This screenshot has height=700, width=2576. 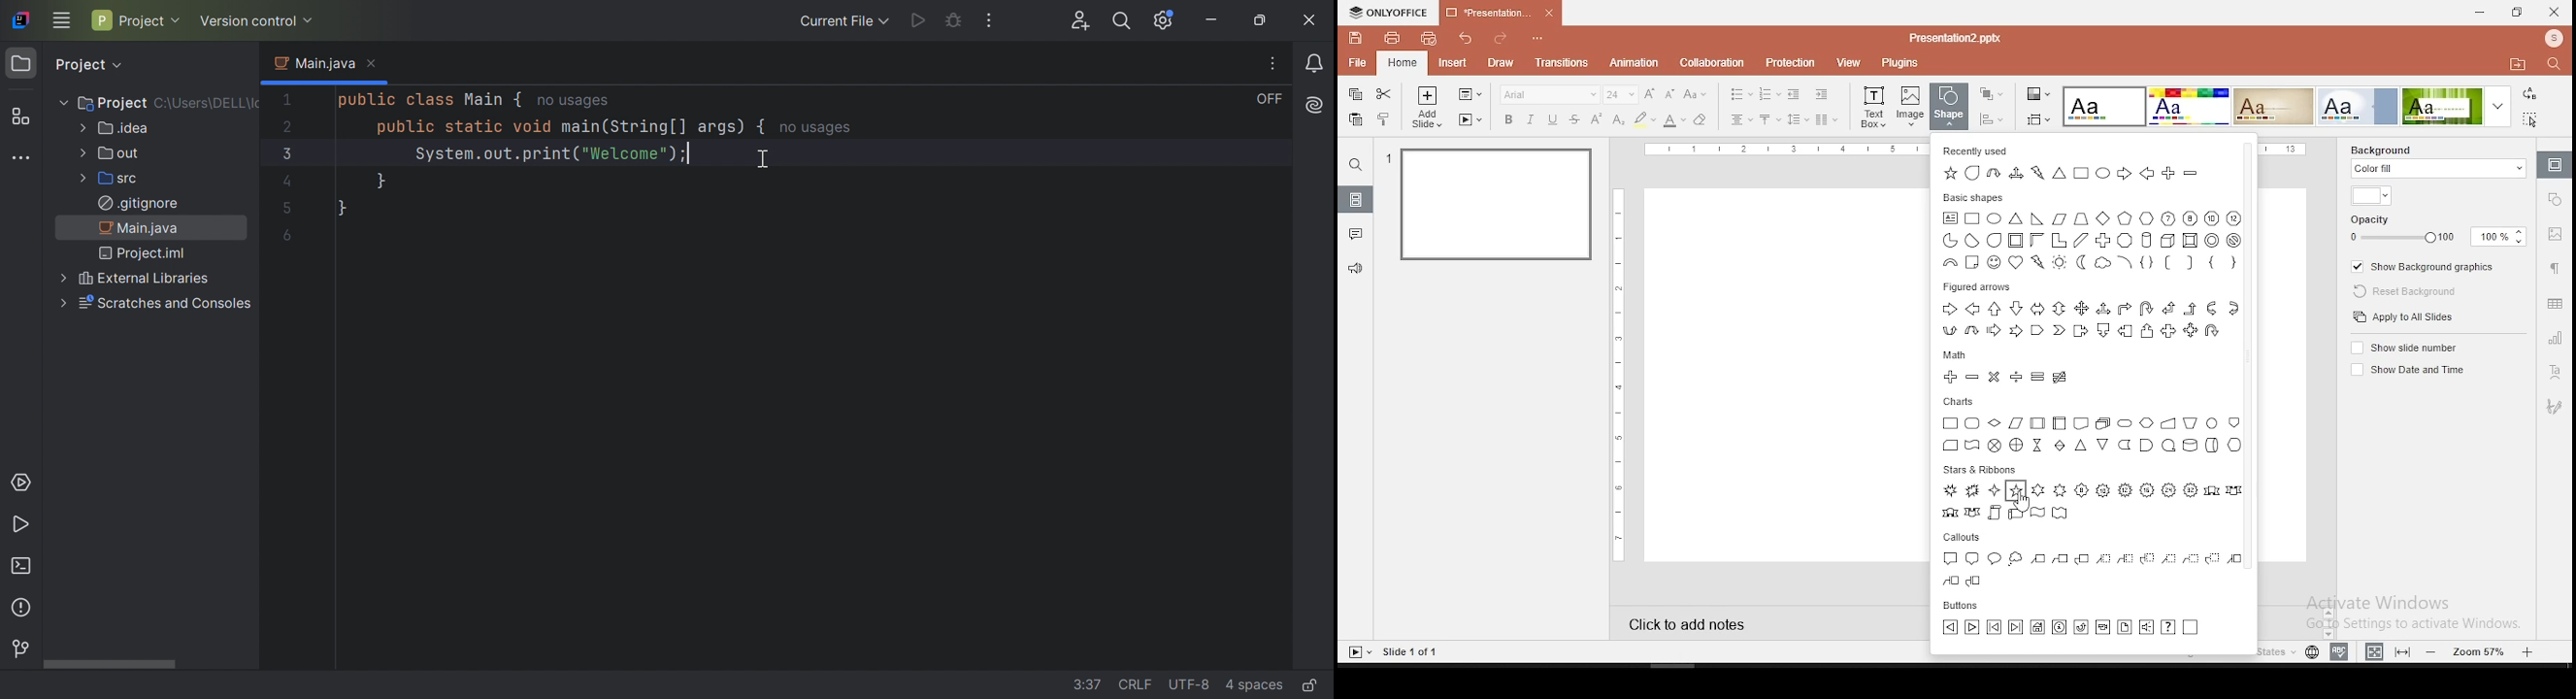 I want to click on stars and ribbons, so click(x=2092, y=503).